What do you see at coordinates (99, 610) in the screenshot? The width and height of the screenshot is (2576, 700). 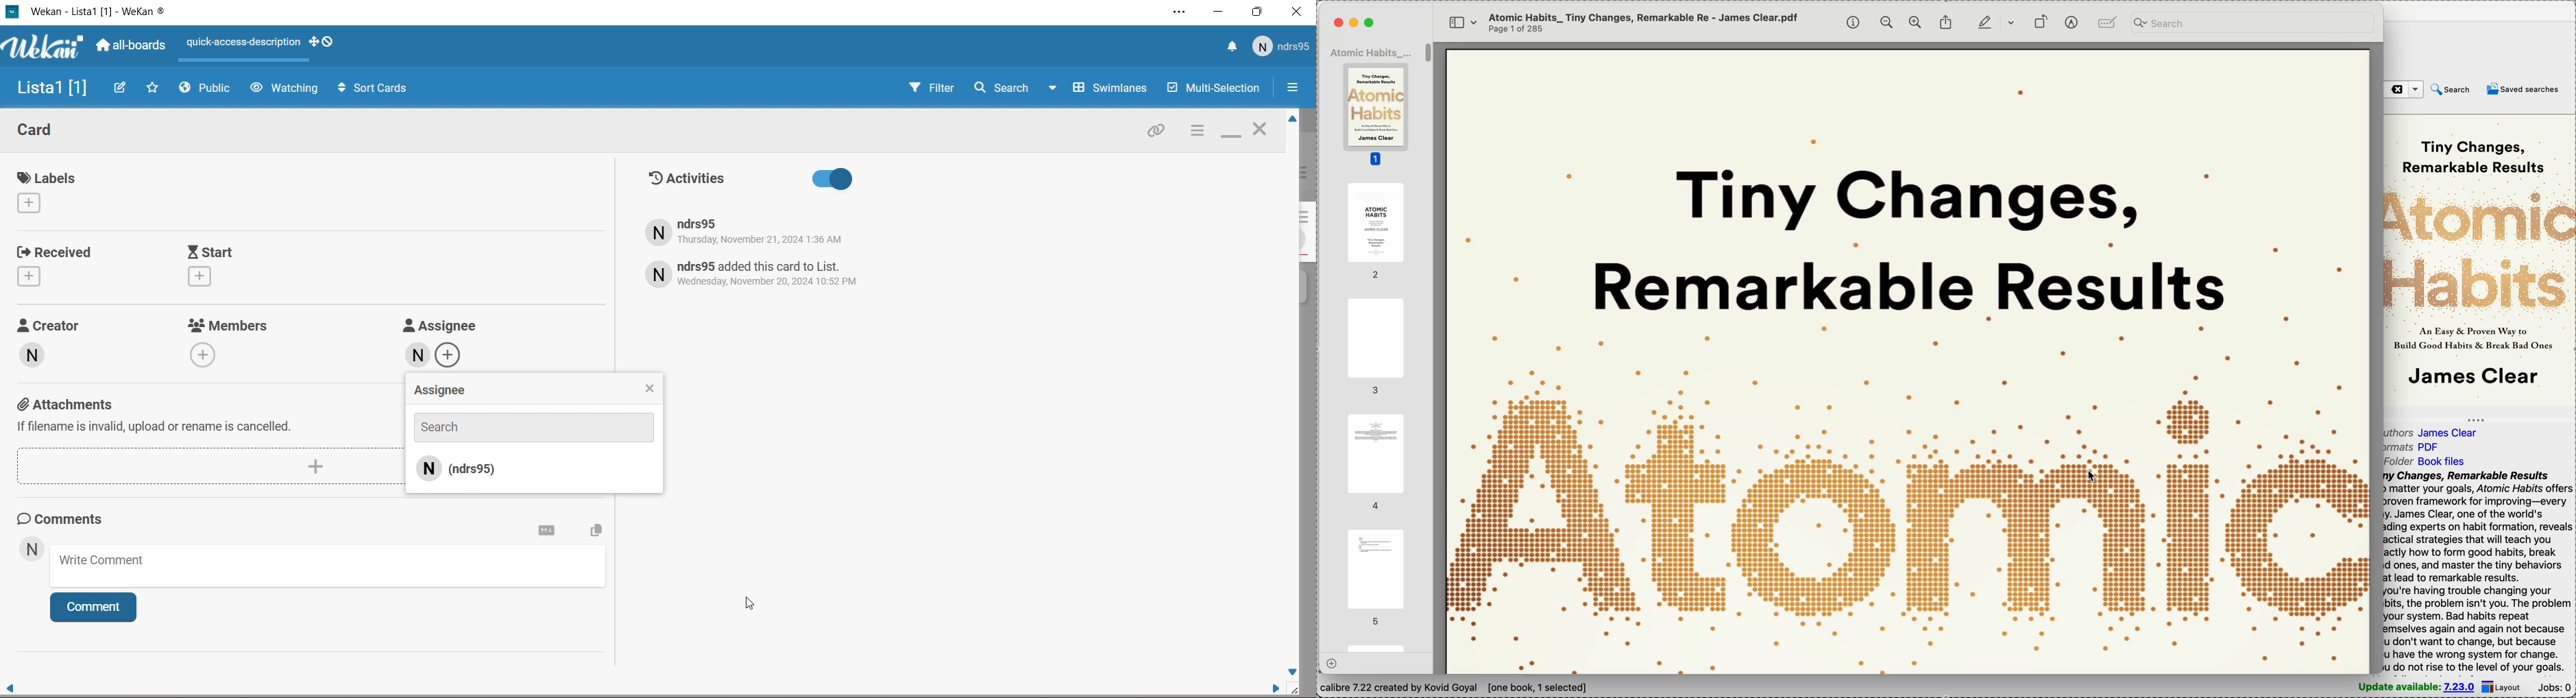 I see `Coment` at bounding box center [99, 610].